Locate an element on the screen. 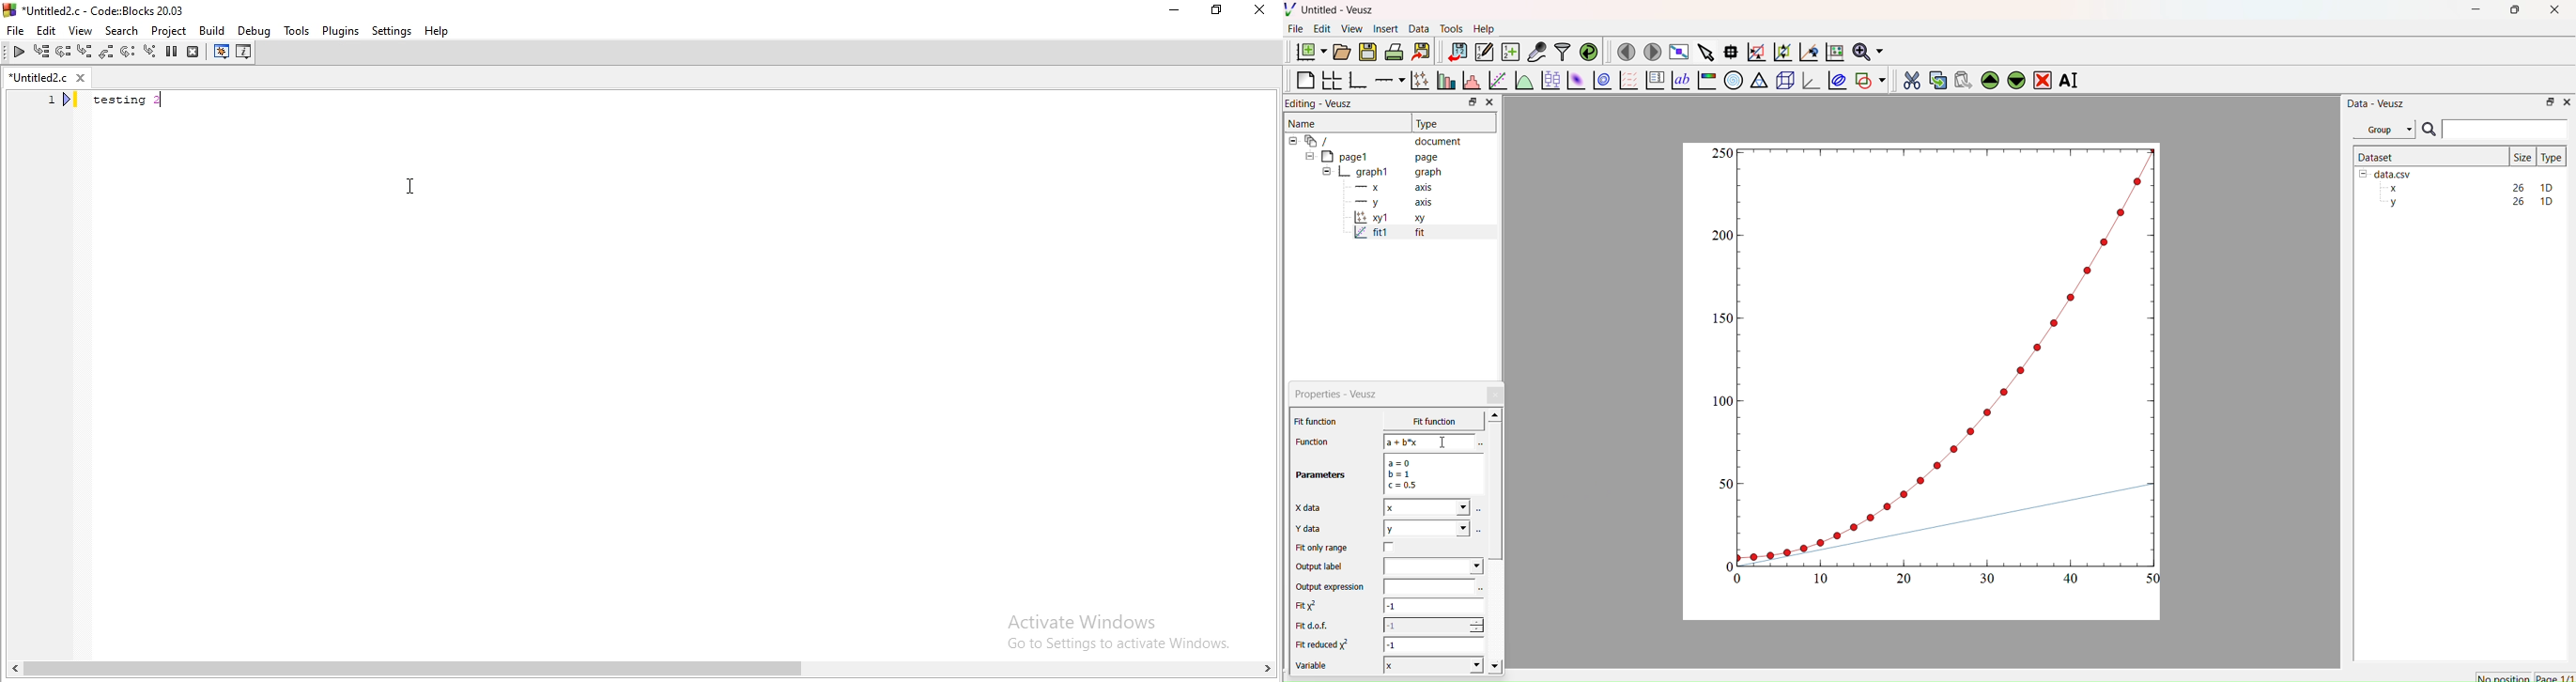  Recenter graph axis is located at coordinates (1808, 51).